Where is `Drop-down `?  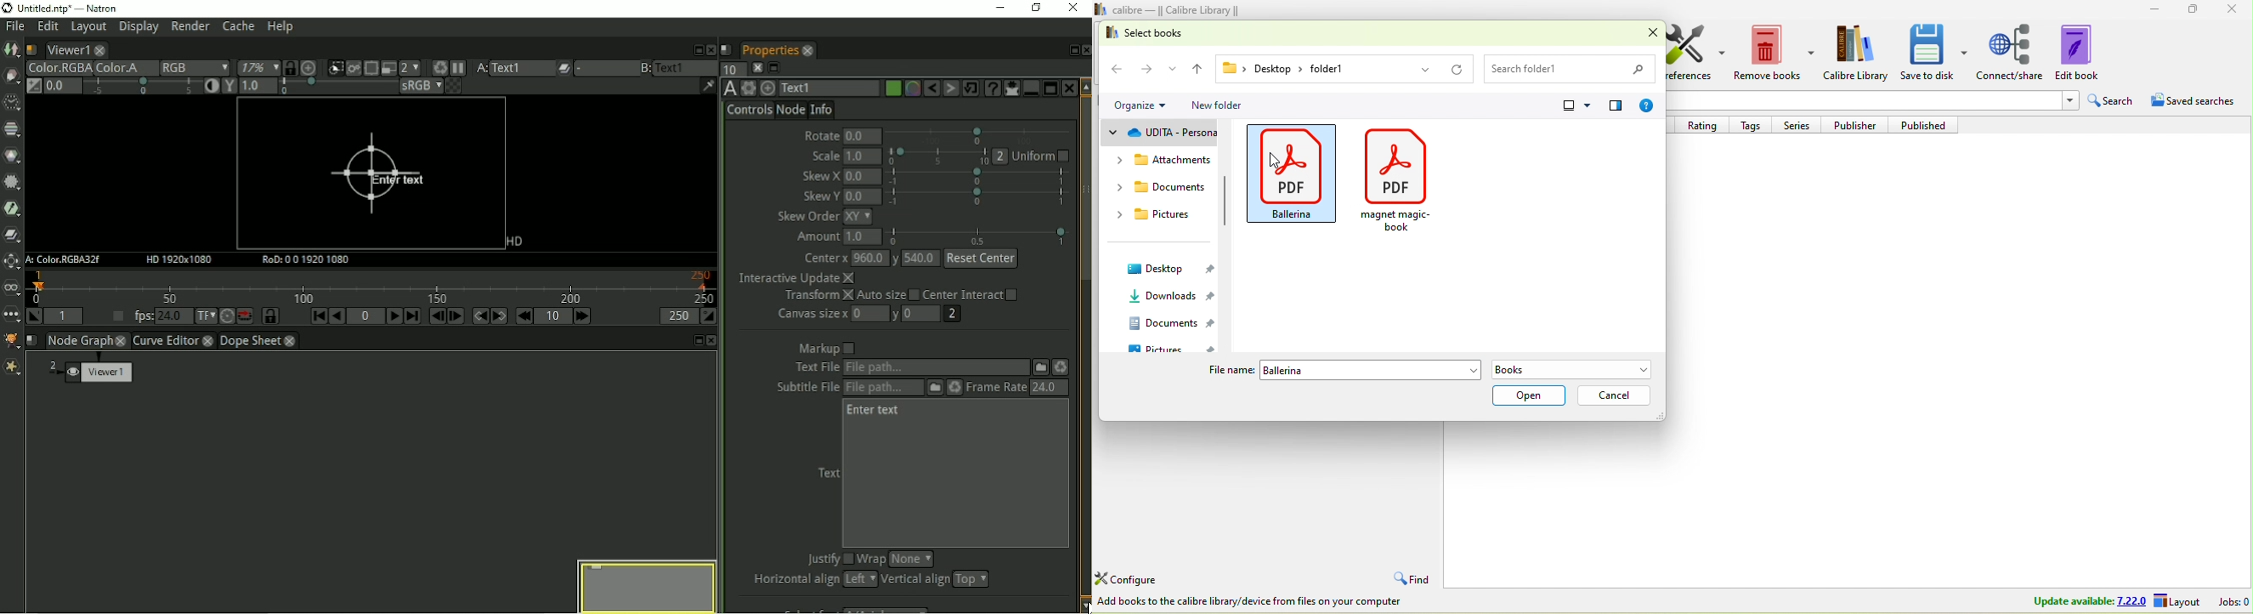
Drop-down  is located at coordinates (2069, 101).